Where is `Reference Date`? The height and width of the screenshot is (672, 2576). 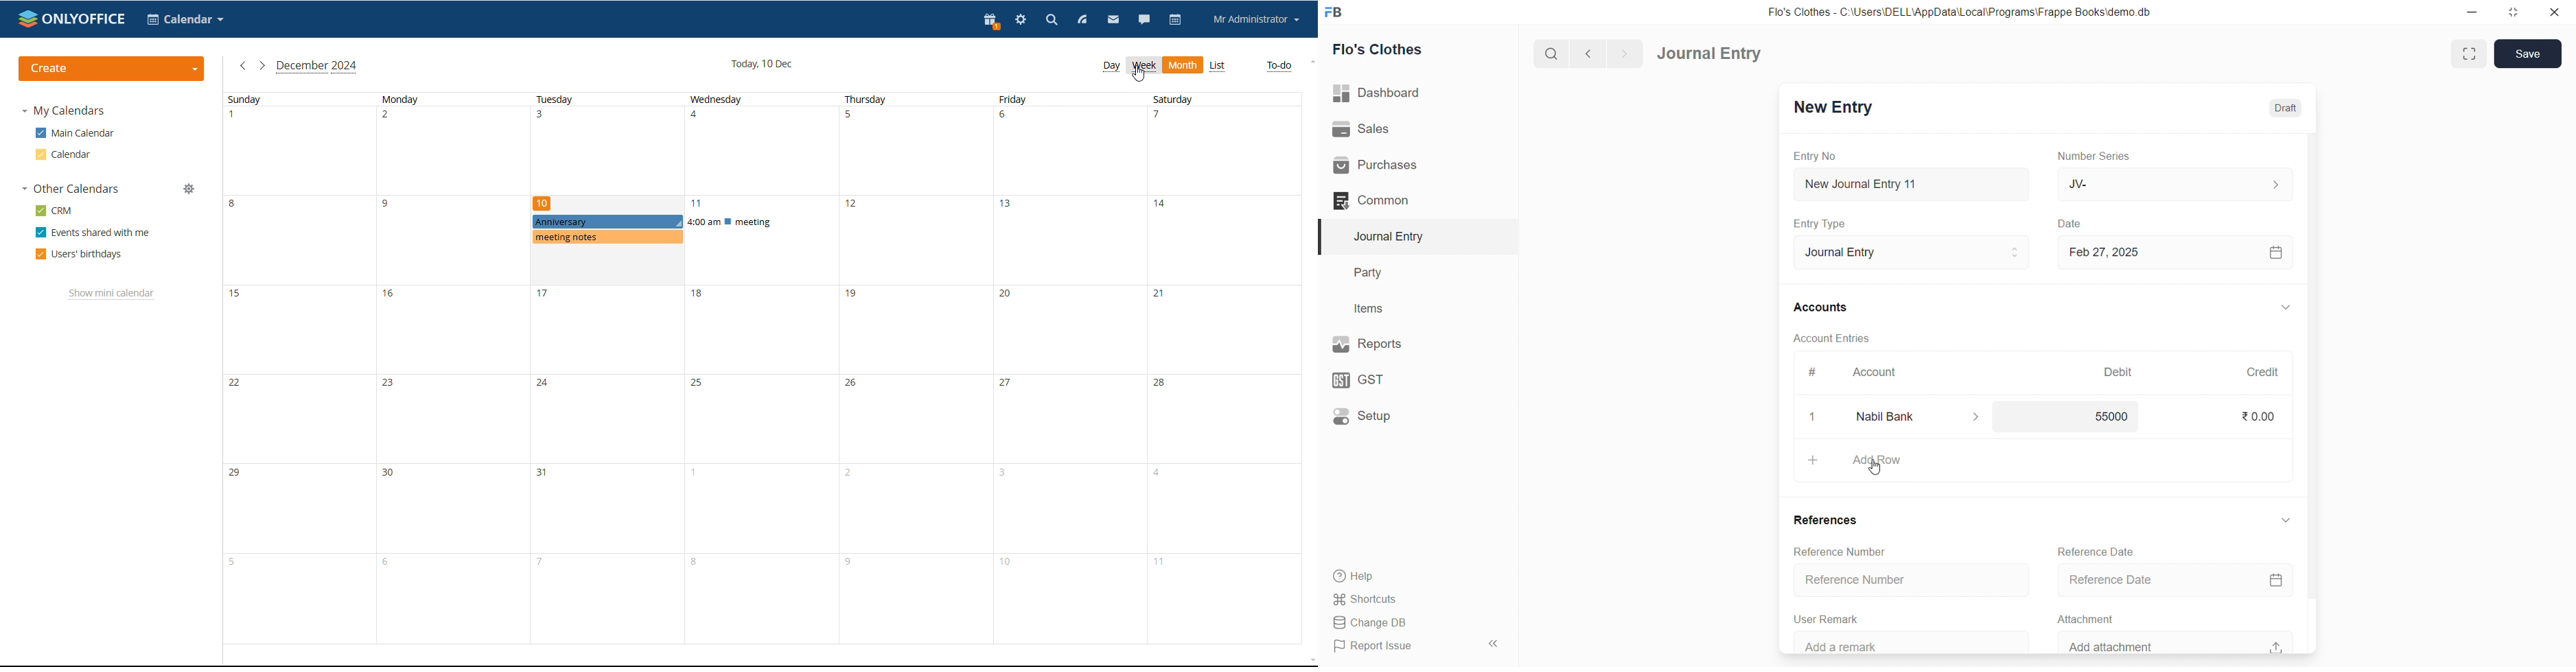
Reference Date is located at coordinates (2096, 550).